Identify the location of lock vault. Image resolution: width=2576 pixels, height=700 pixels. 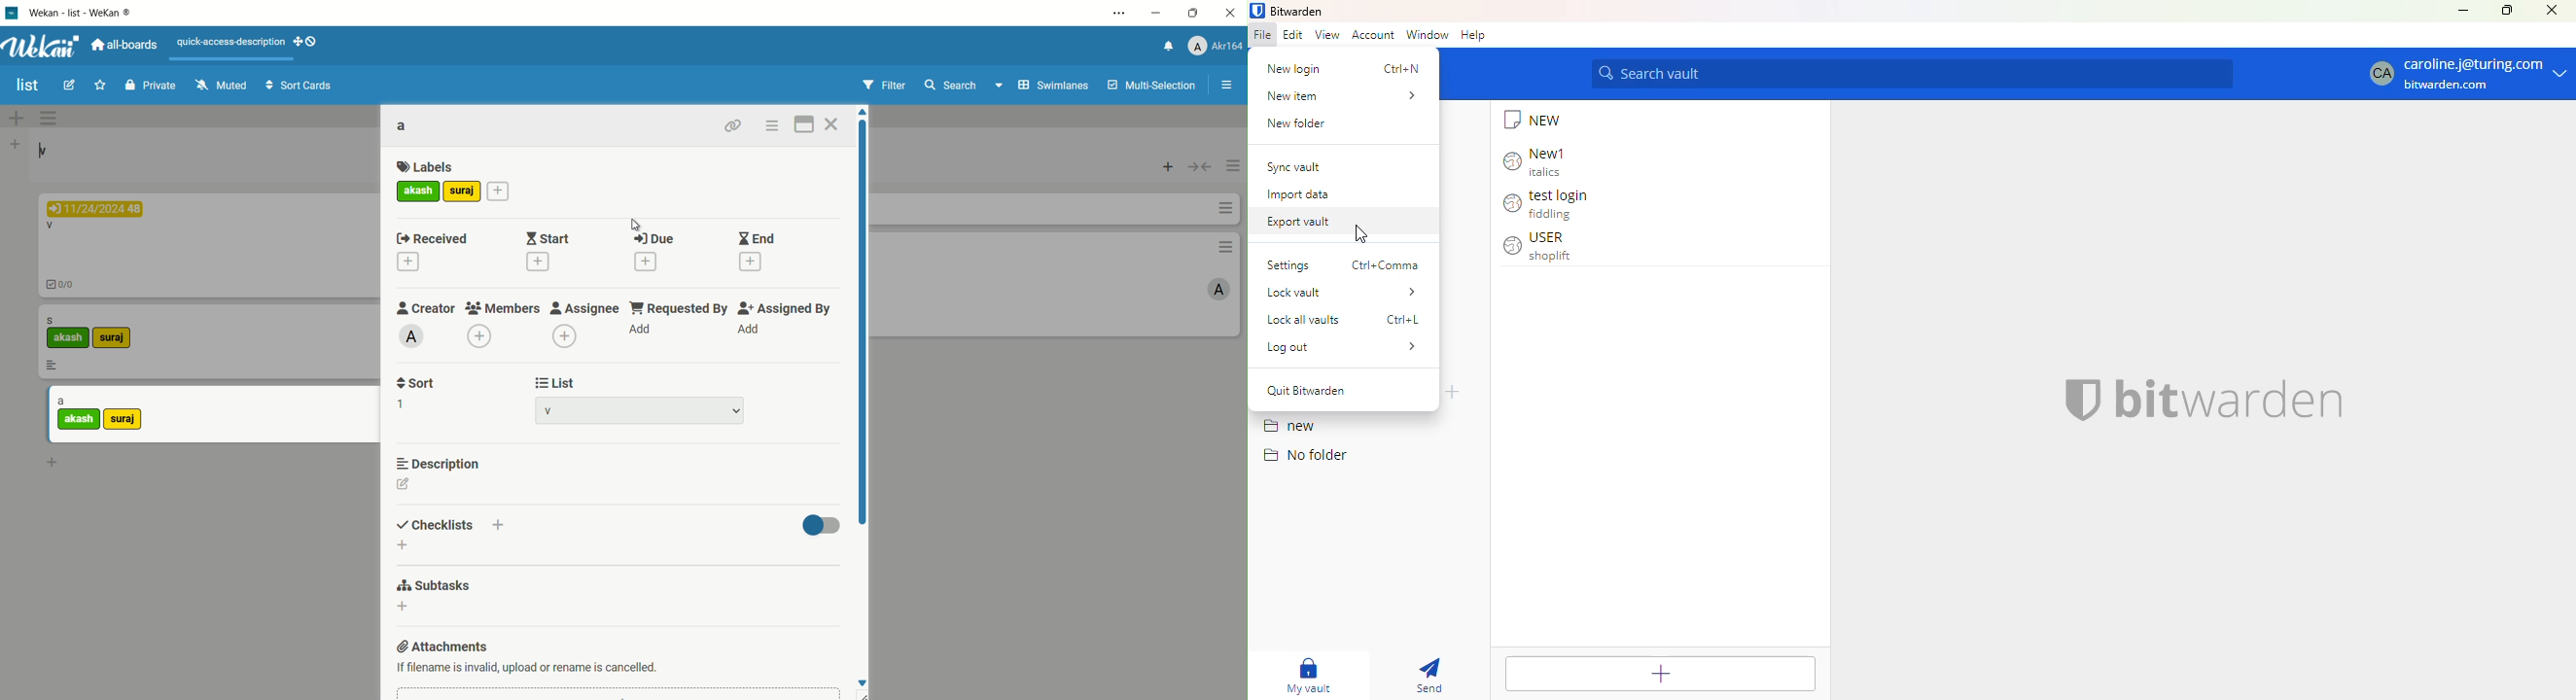
(1343, 292).